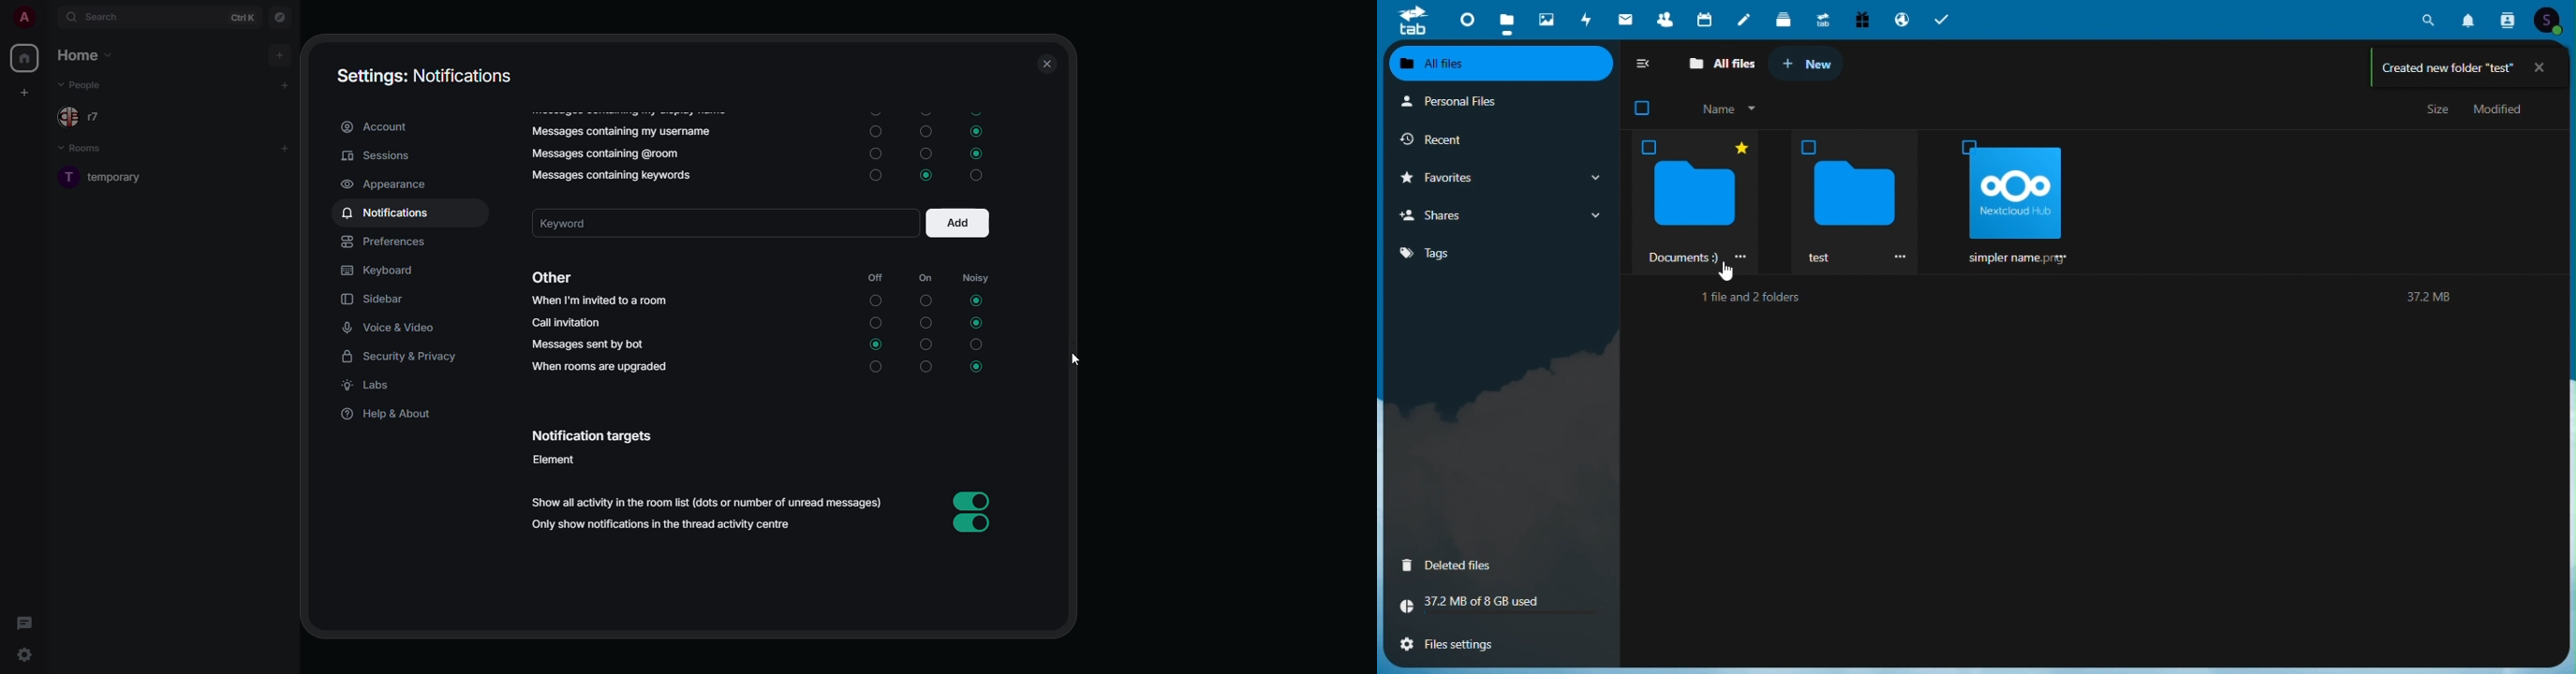  I want to click on Size, so click(2440, 110).